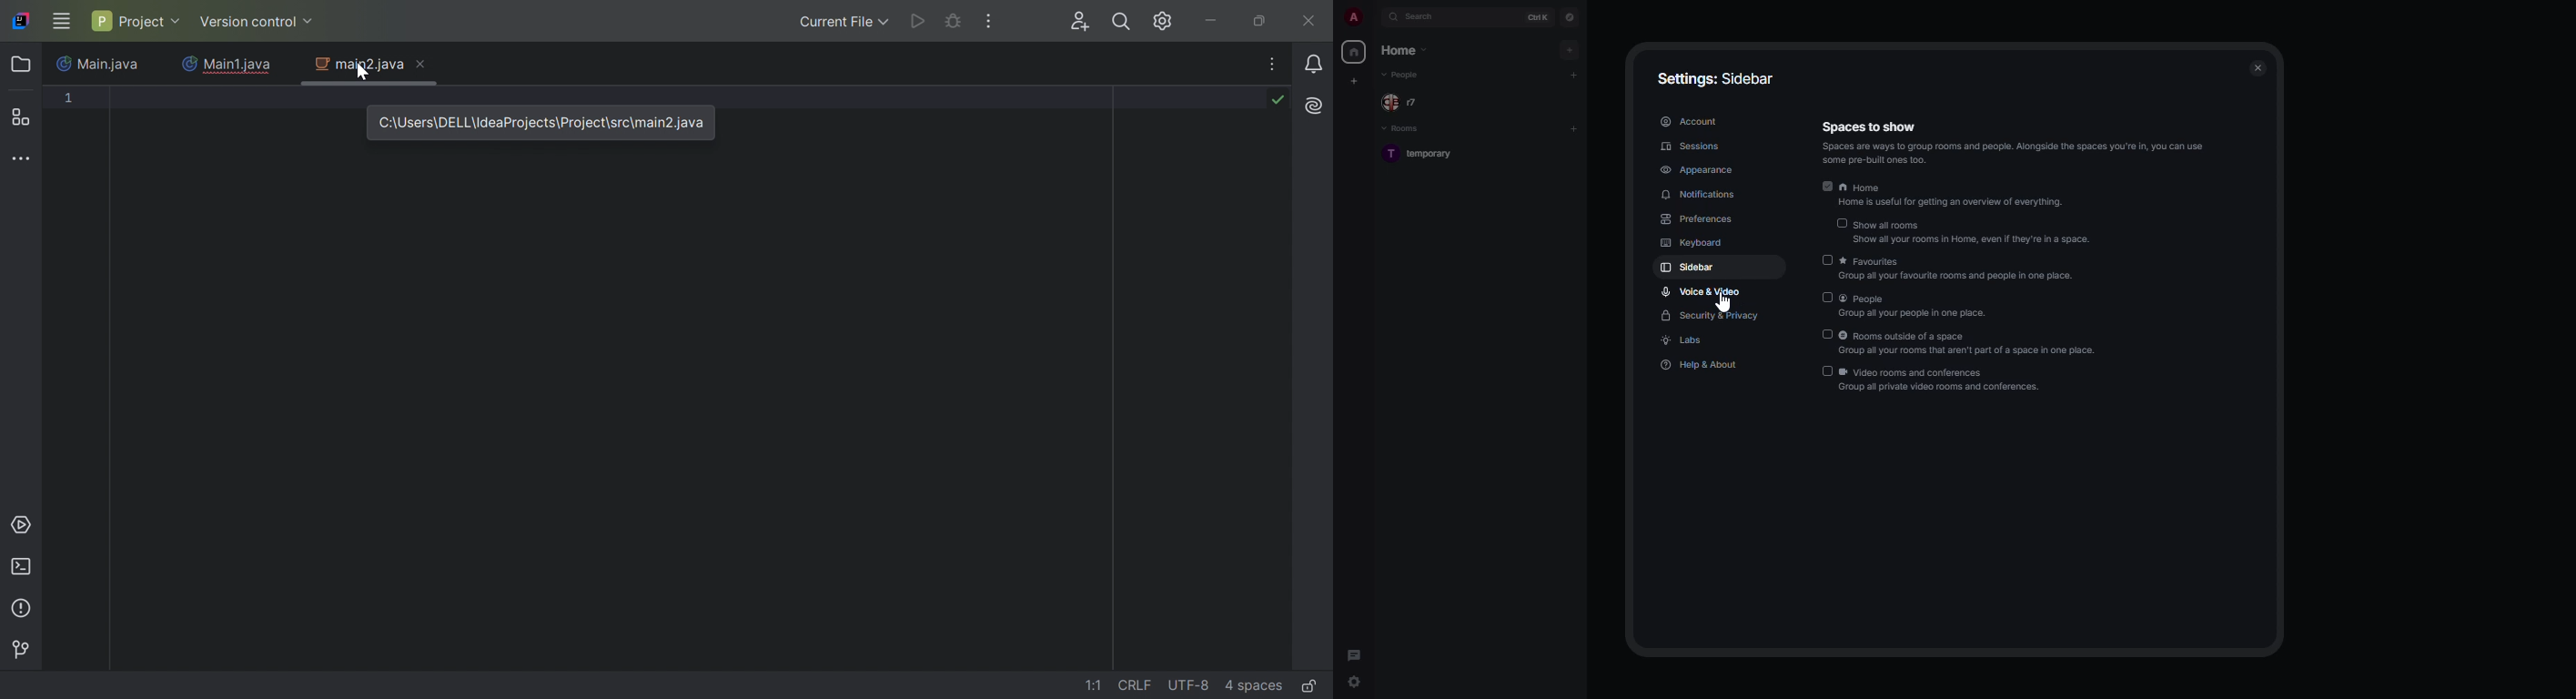 The image size is (2576, 700). What do you see at coordinates (1723, 304) in the screenshot?
I see `cursor` at bounding box center [1723, 304].